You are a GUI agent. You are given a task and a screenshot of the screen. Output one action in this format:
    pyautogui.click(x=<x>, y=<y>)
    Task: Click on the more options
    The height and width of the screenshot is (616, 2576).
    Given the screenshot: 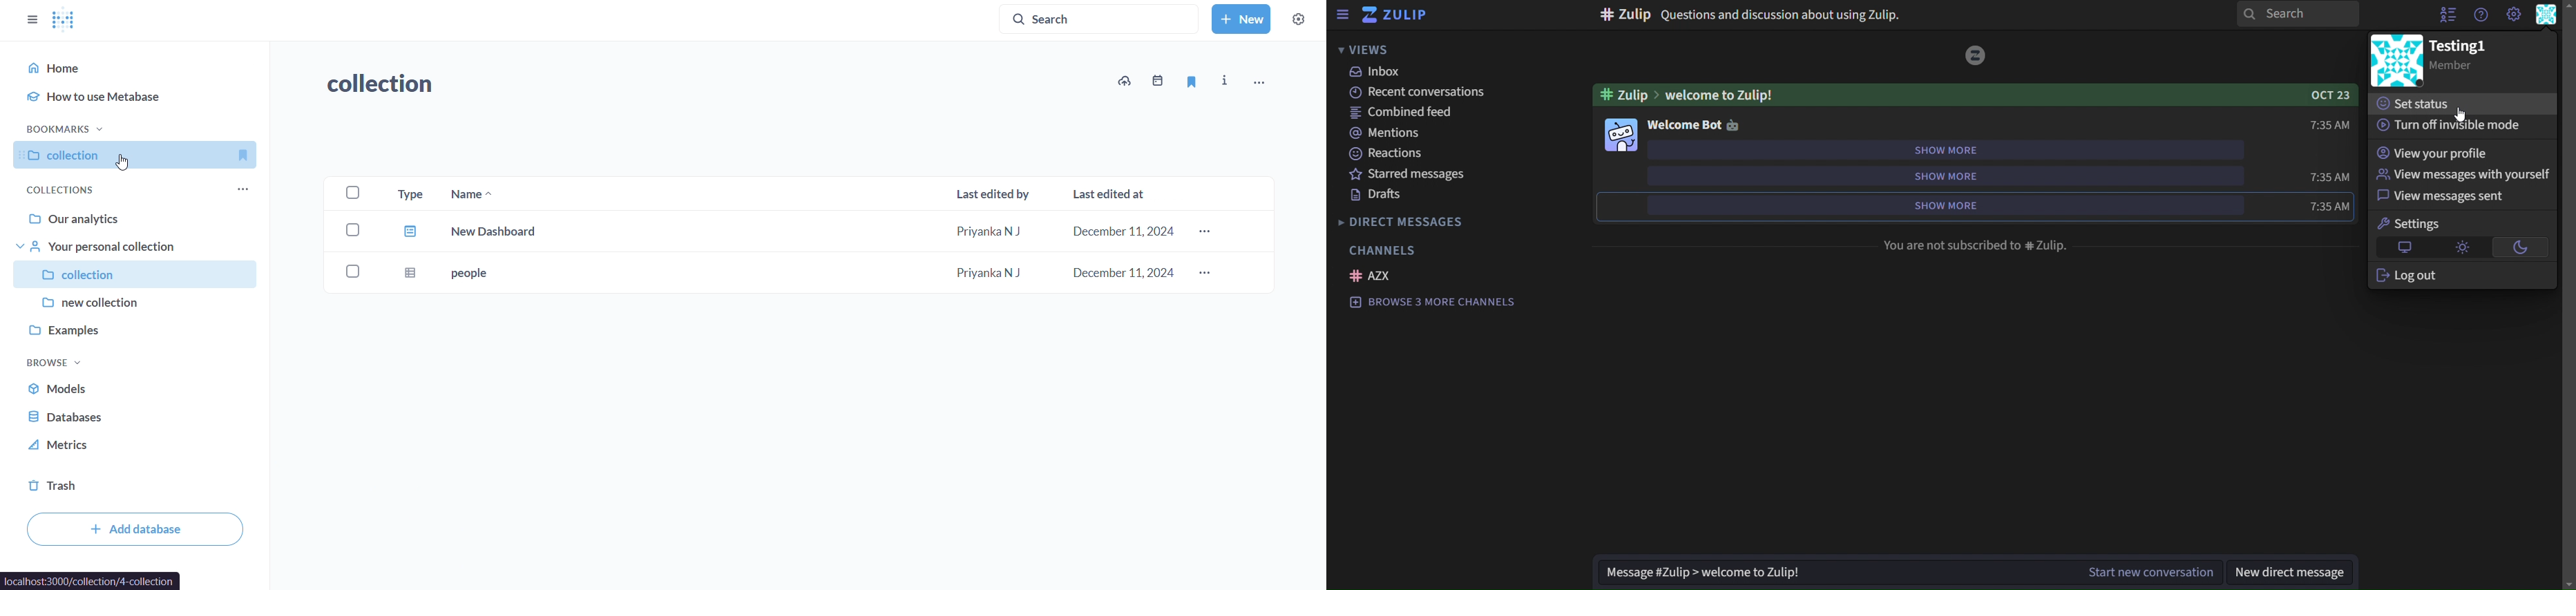 What is the action you would take?
    pyautogui.click(x=1209, y=272)
    